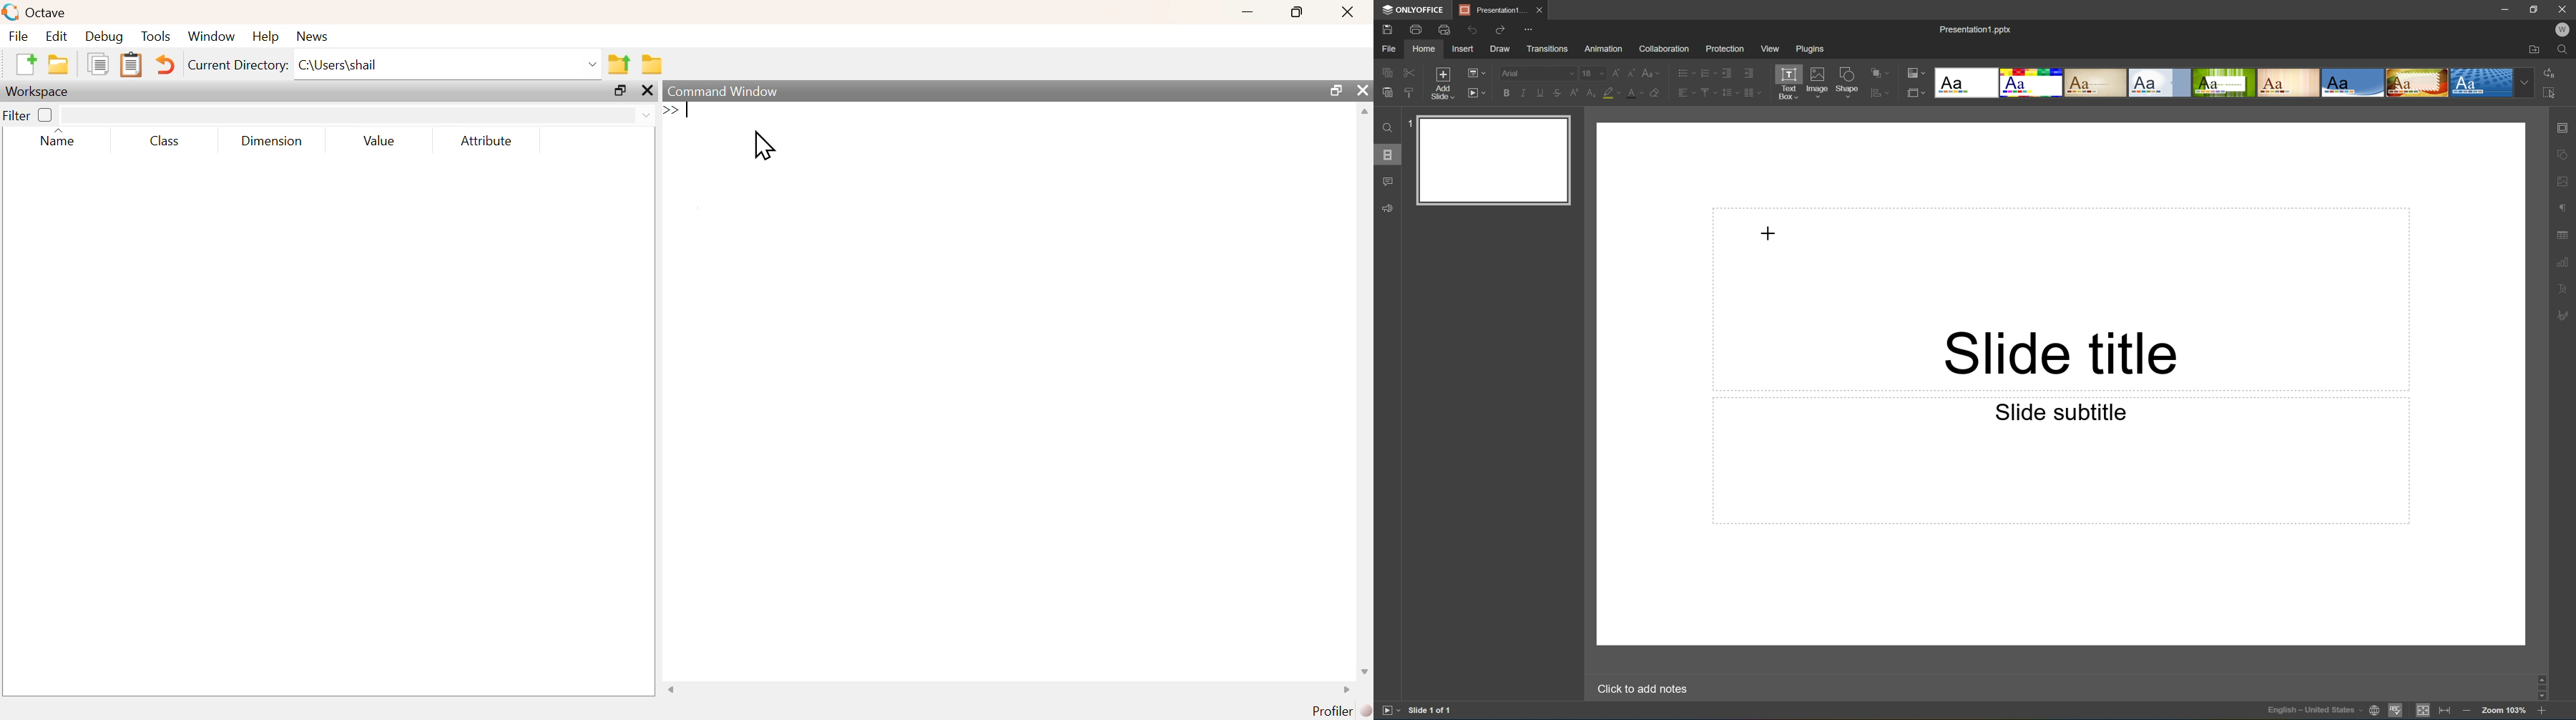  Describe the element at coordinates (66, 139) in the screenshot. I see `Name` at that location.